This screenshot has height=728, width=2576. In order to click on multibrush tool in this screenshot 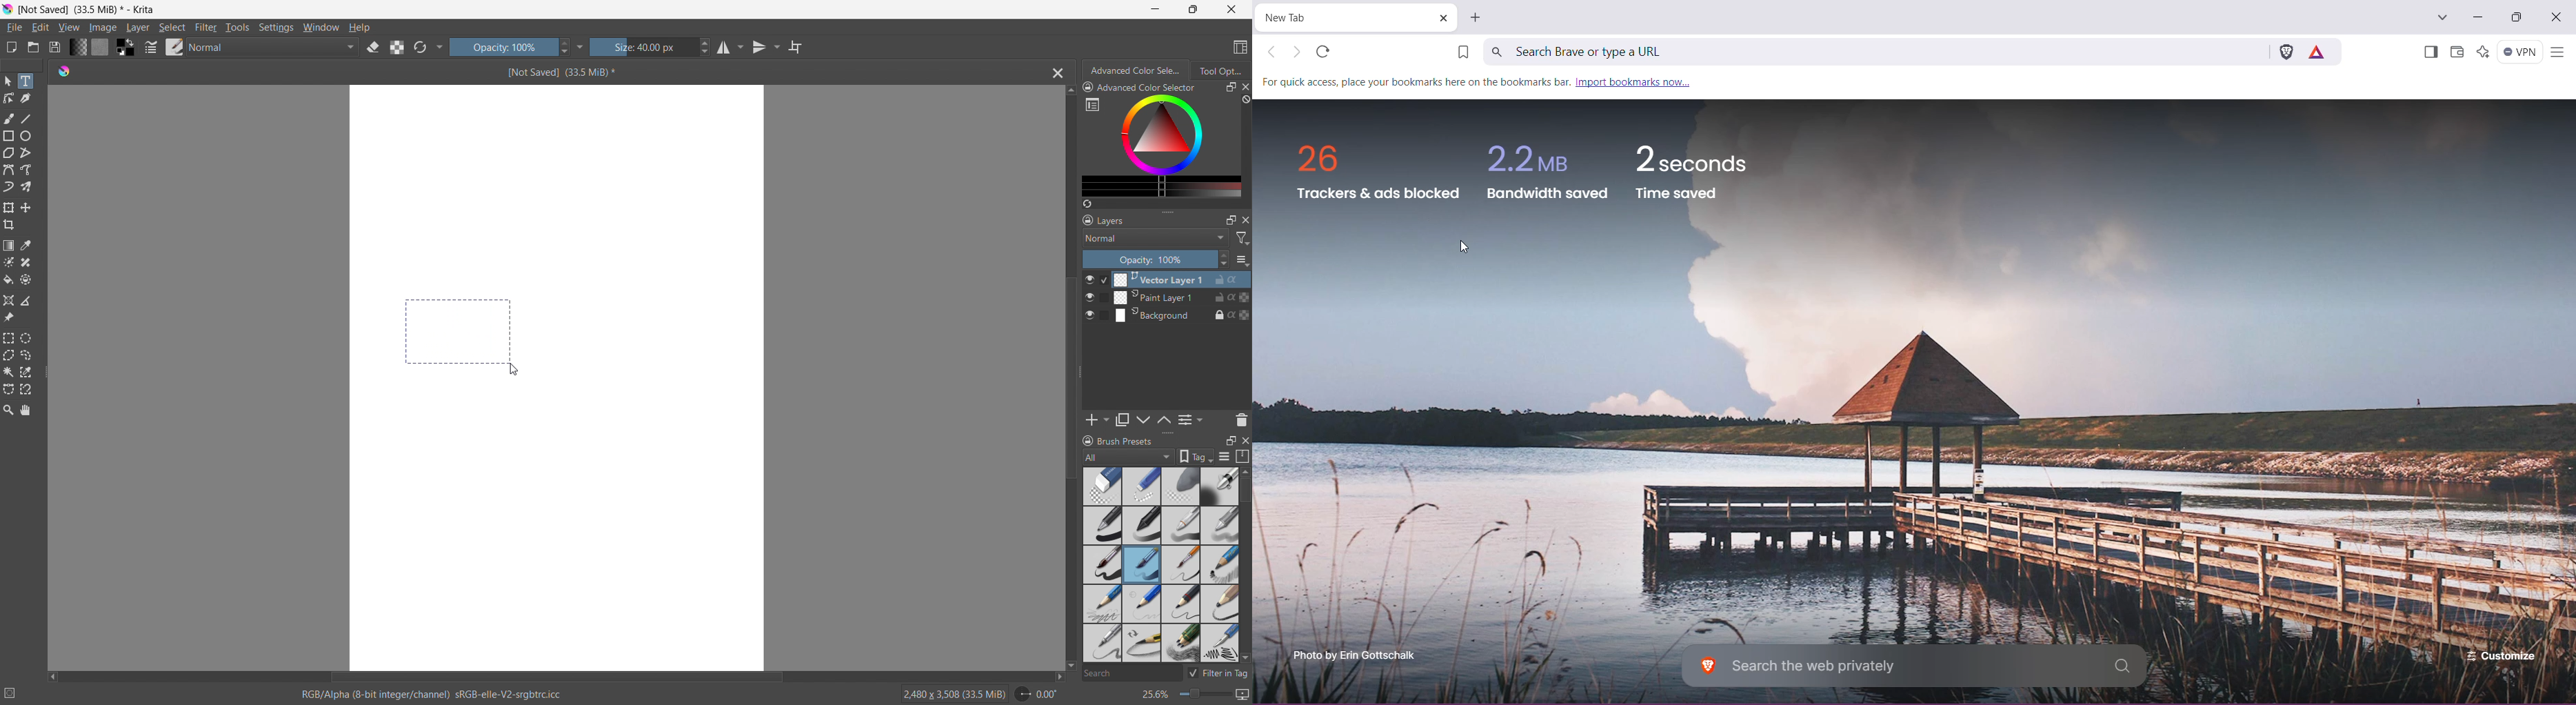, I will do `click(26, 187)`.